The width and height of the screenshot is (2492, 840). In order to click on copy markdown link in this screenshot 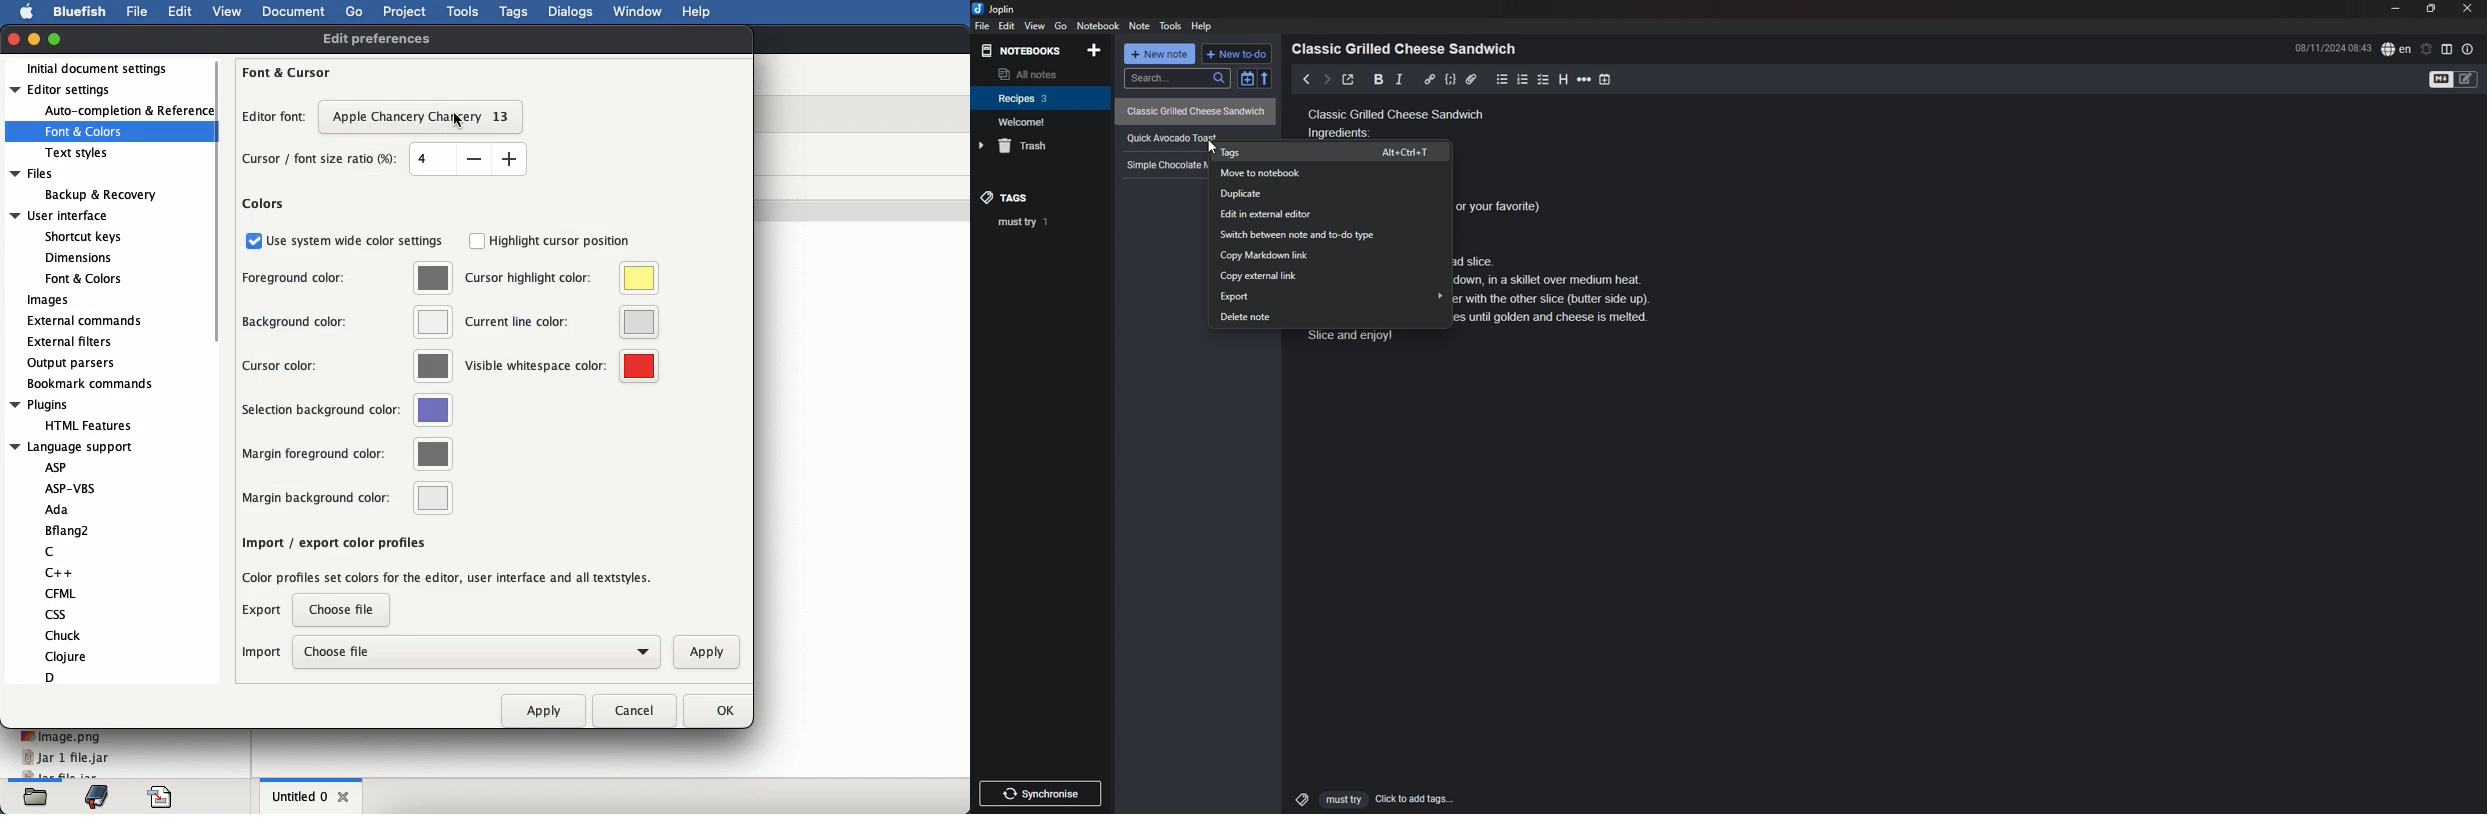, I will do `click(1330, 255)`.